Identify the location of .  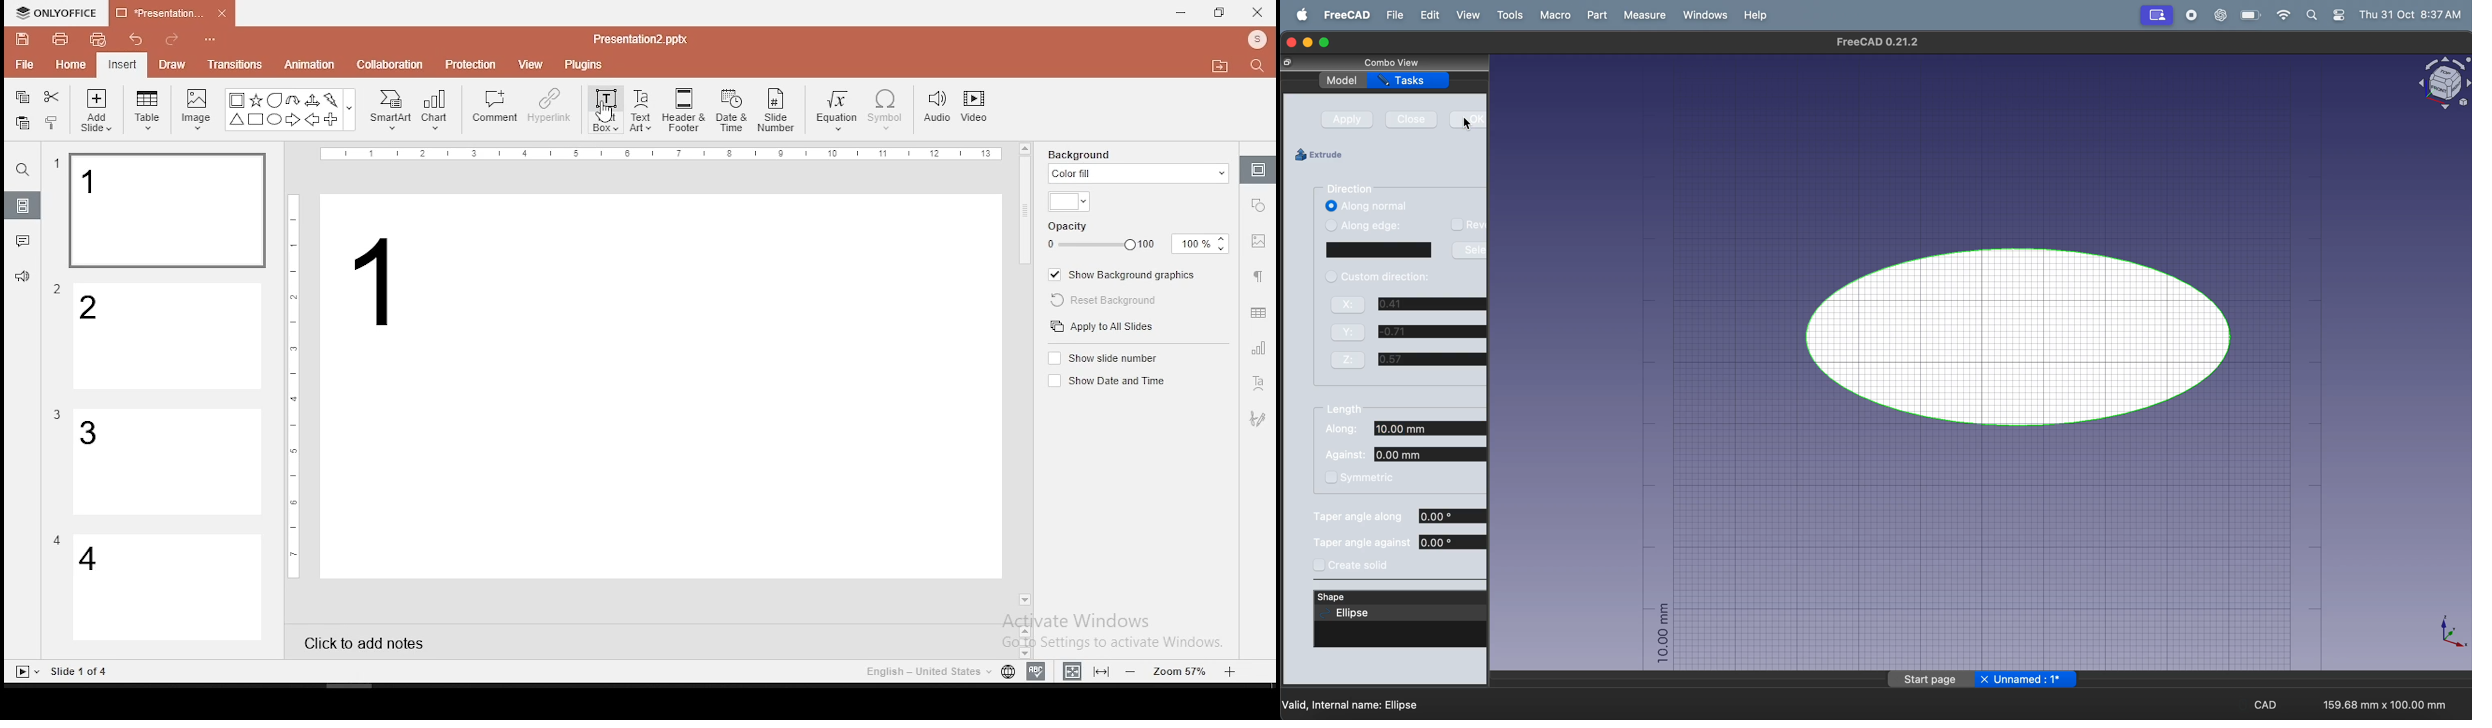
(351, 109).